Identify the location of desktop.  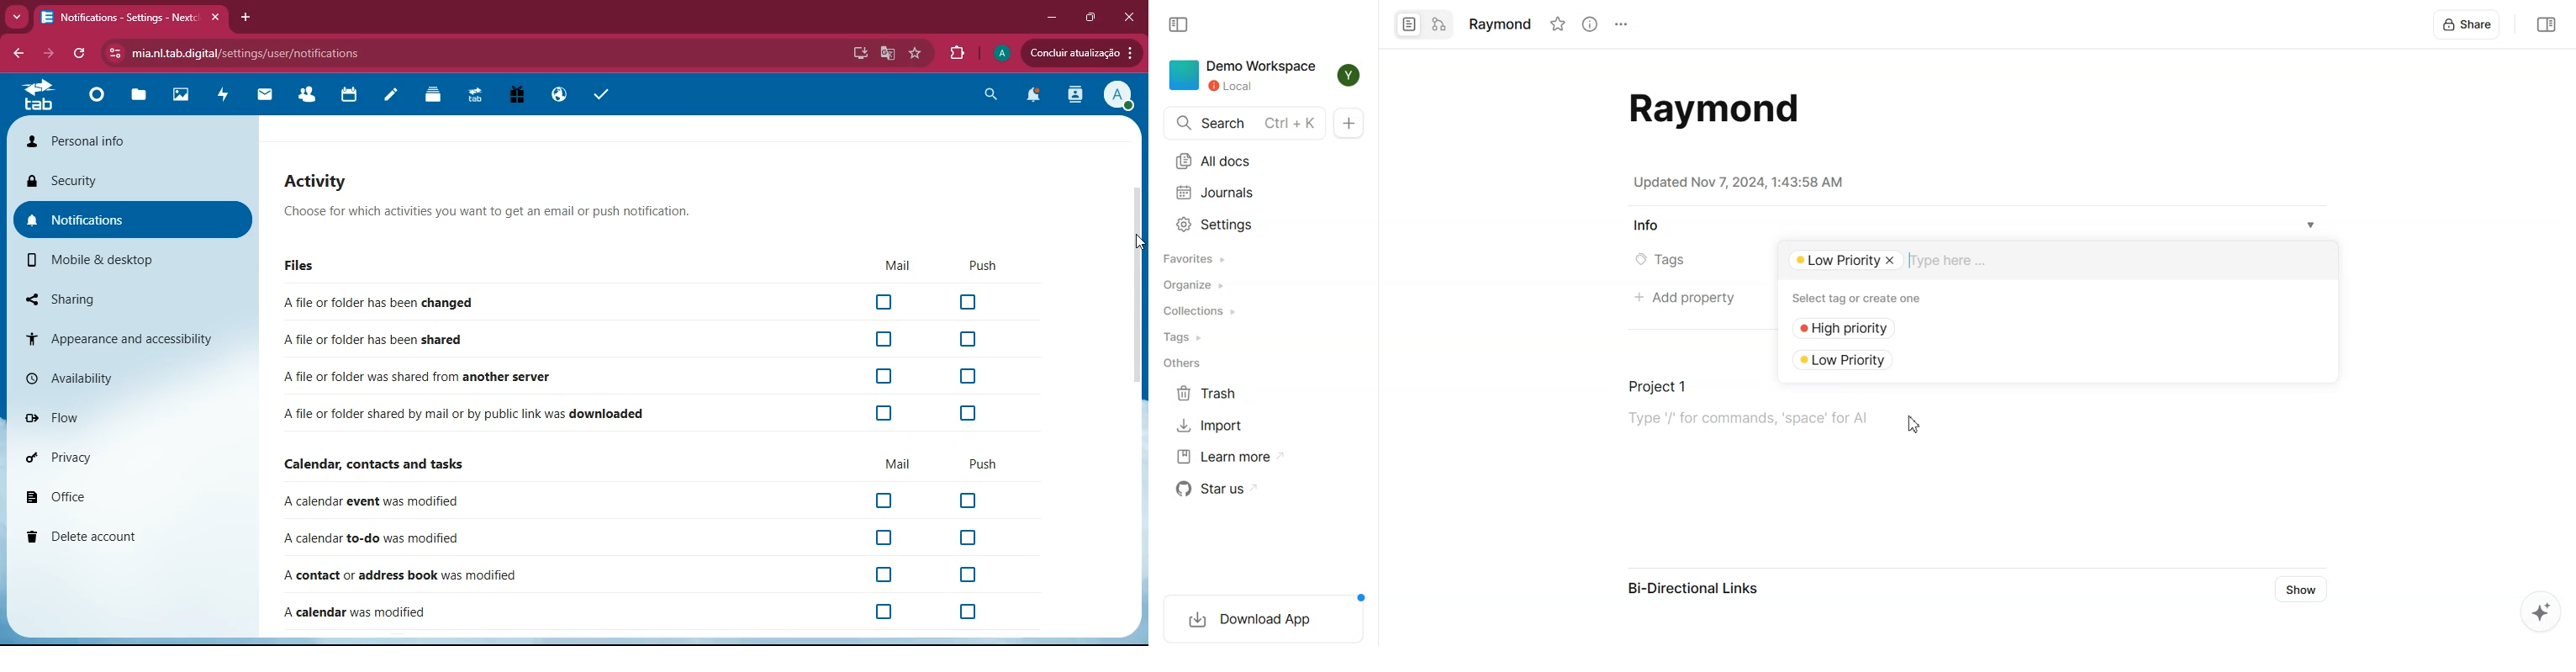
(858, 55).